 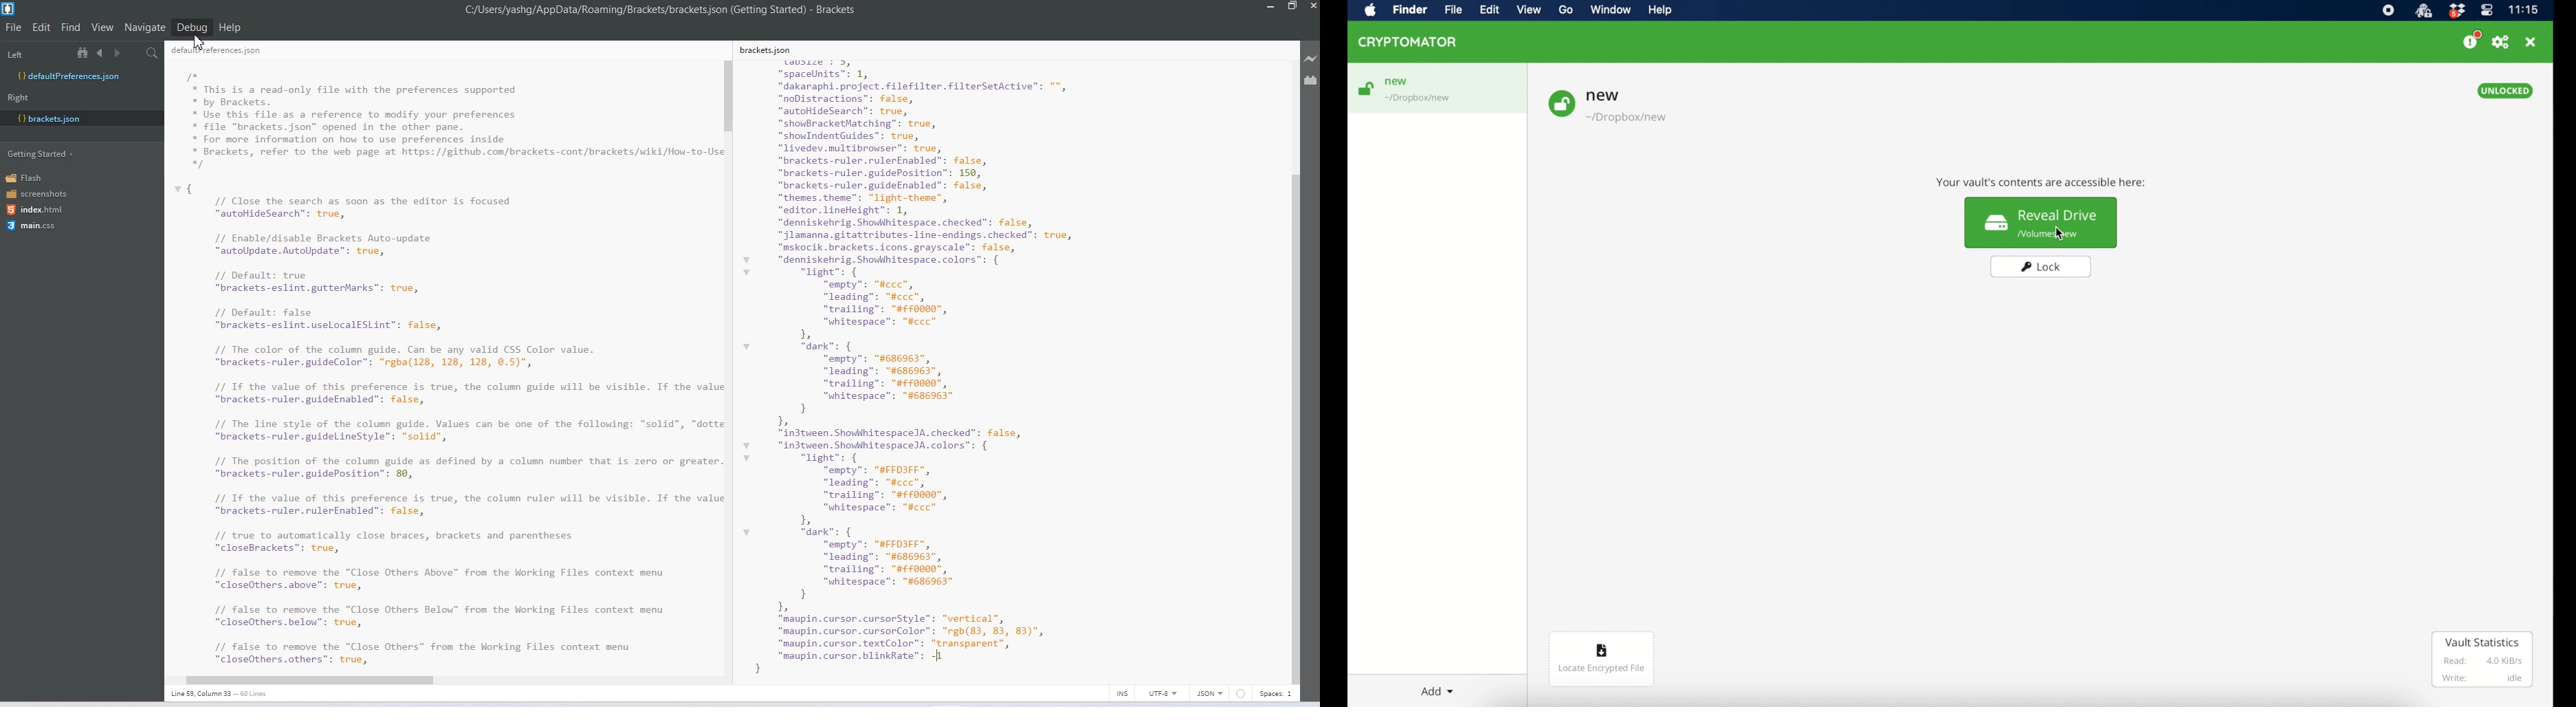 I want to click on screenshots, so click(x=38, y=195).